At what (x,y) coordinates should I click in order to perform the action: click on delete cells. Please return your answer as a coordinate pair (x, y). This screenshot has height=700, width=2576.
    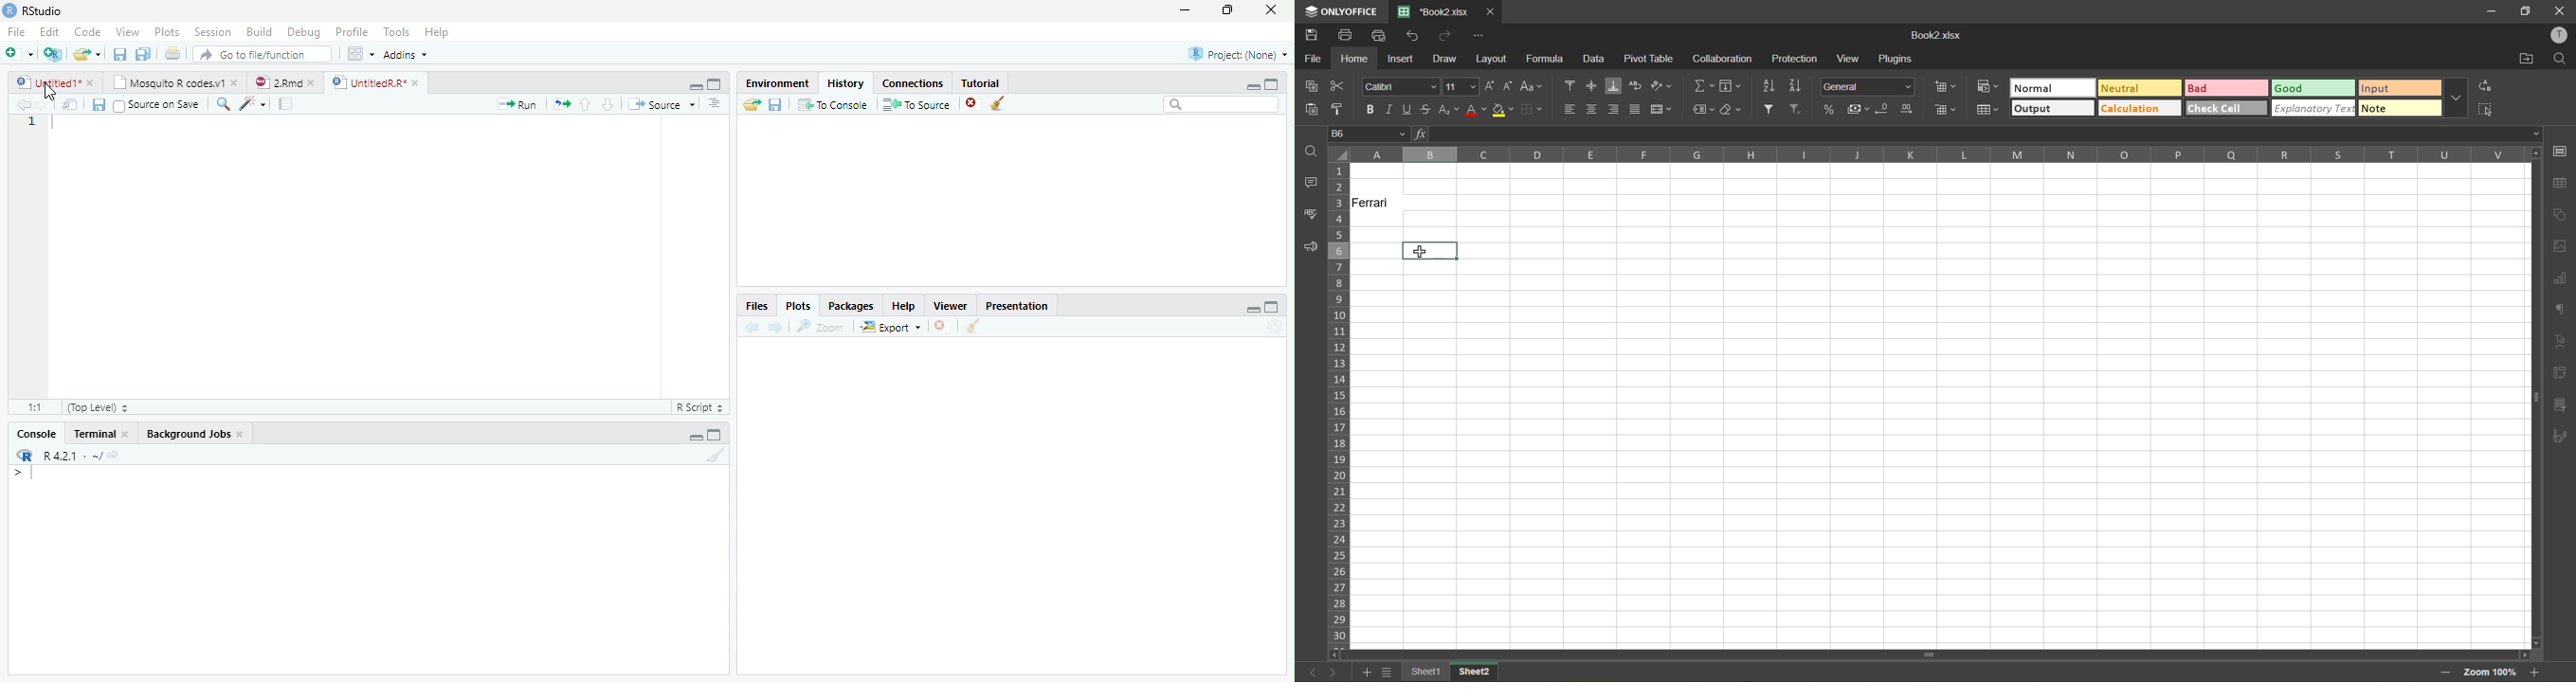
    Looking at the image, I should click on (1946, 109).